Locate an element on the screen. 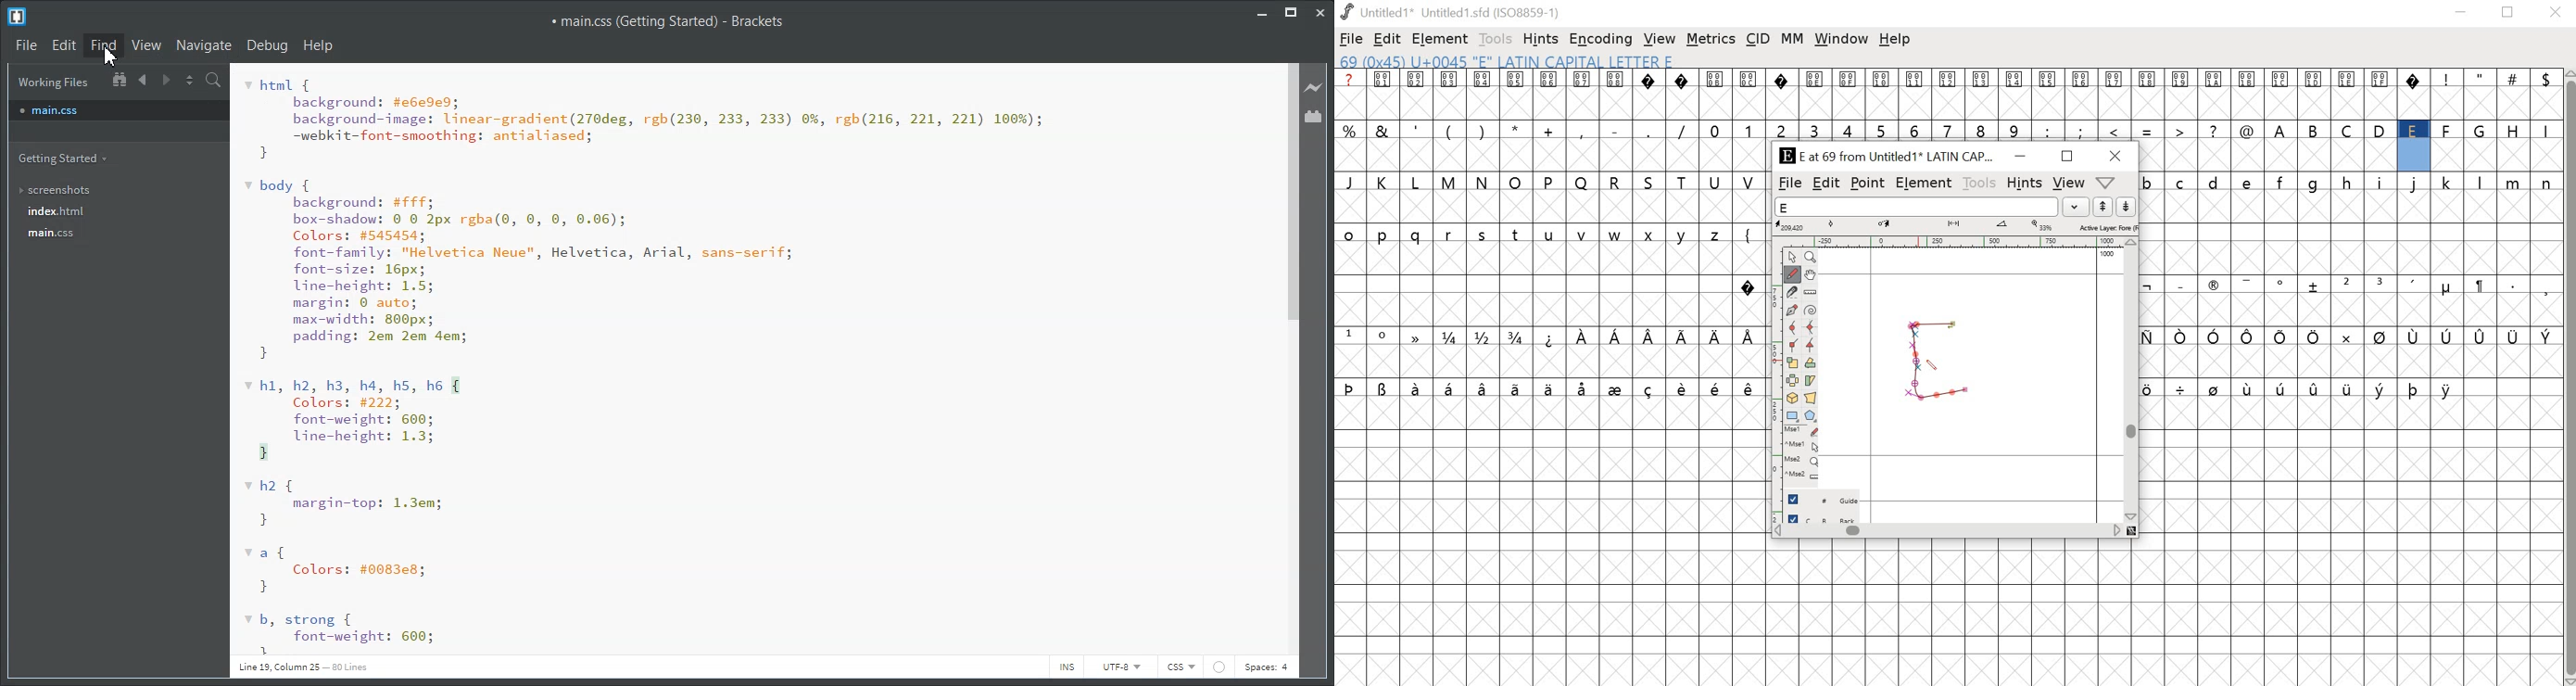  Help is located at coordinates (319, 44).